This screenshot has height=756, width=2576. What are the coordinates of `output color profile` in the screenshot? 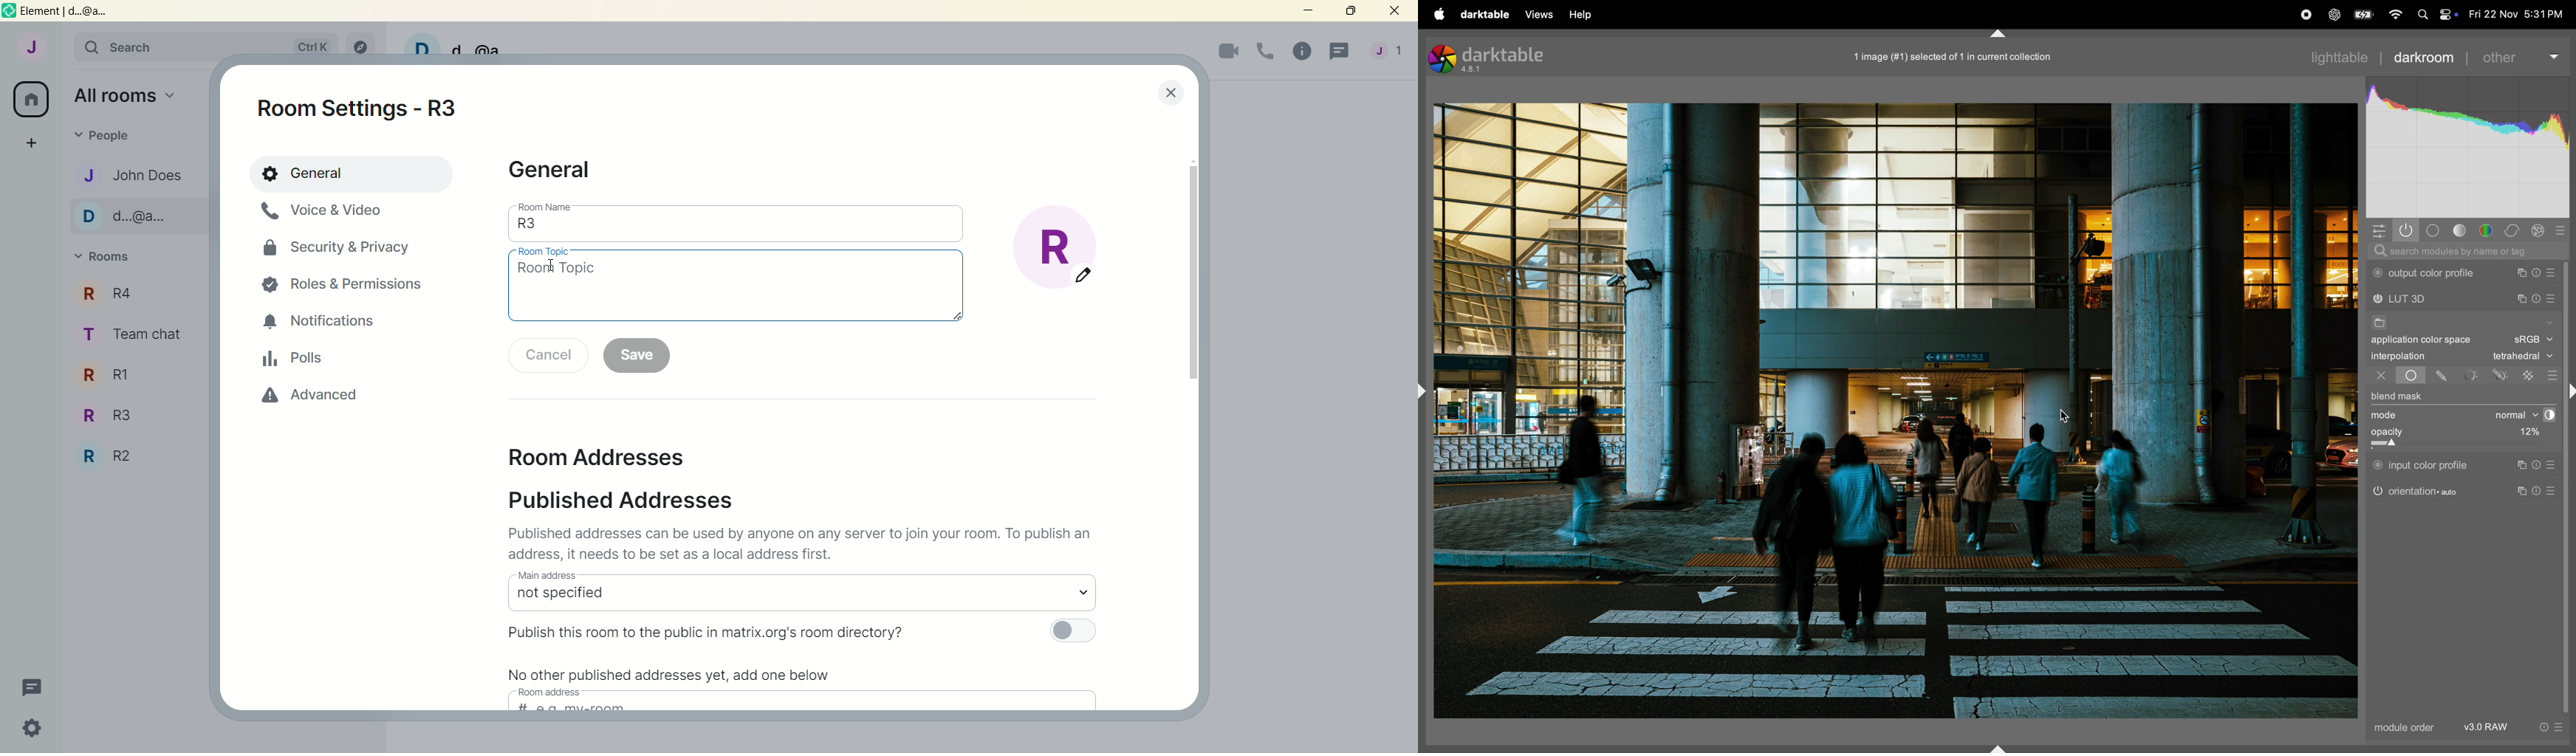 It's located at (2427, 273).